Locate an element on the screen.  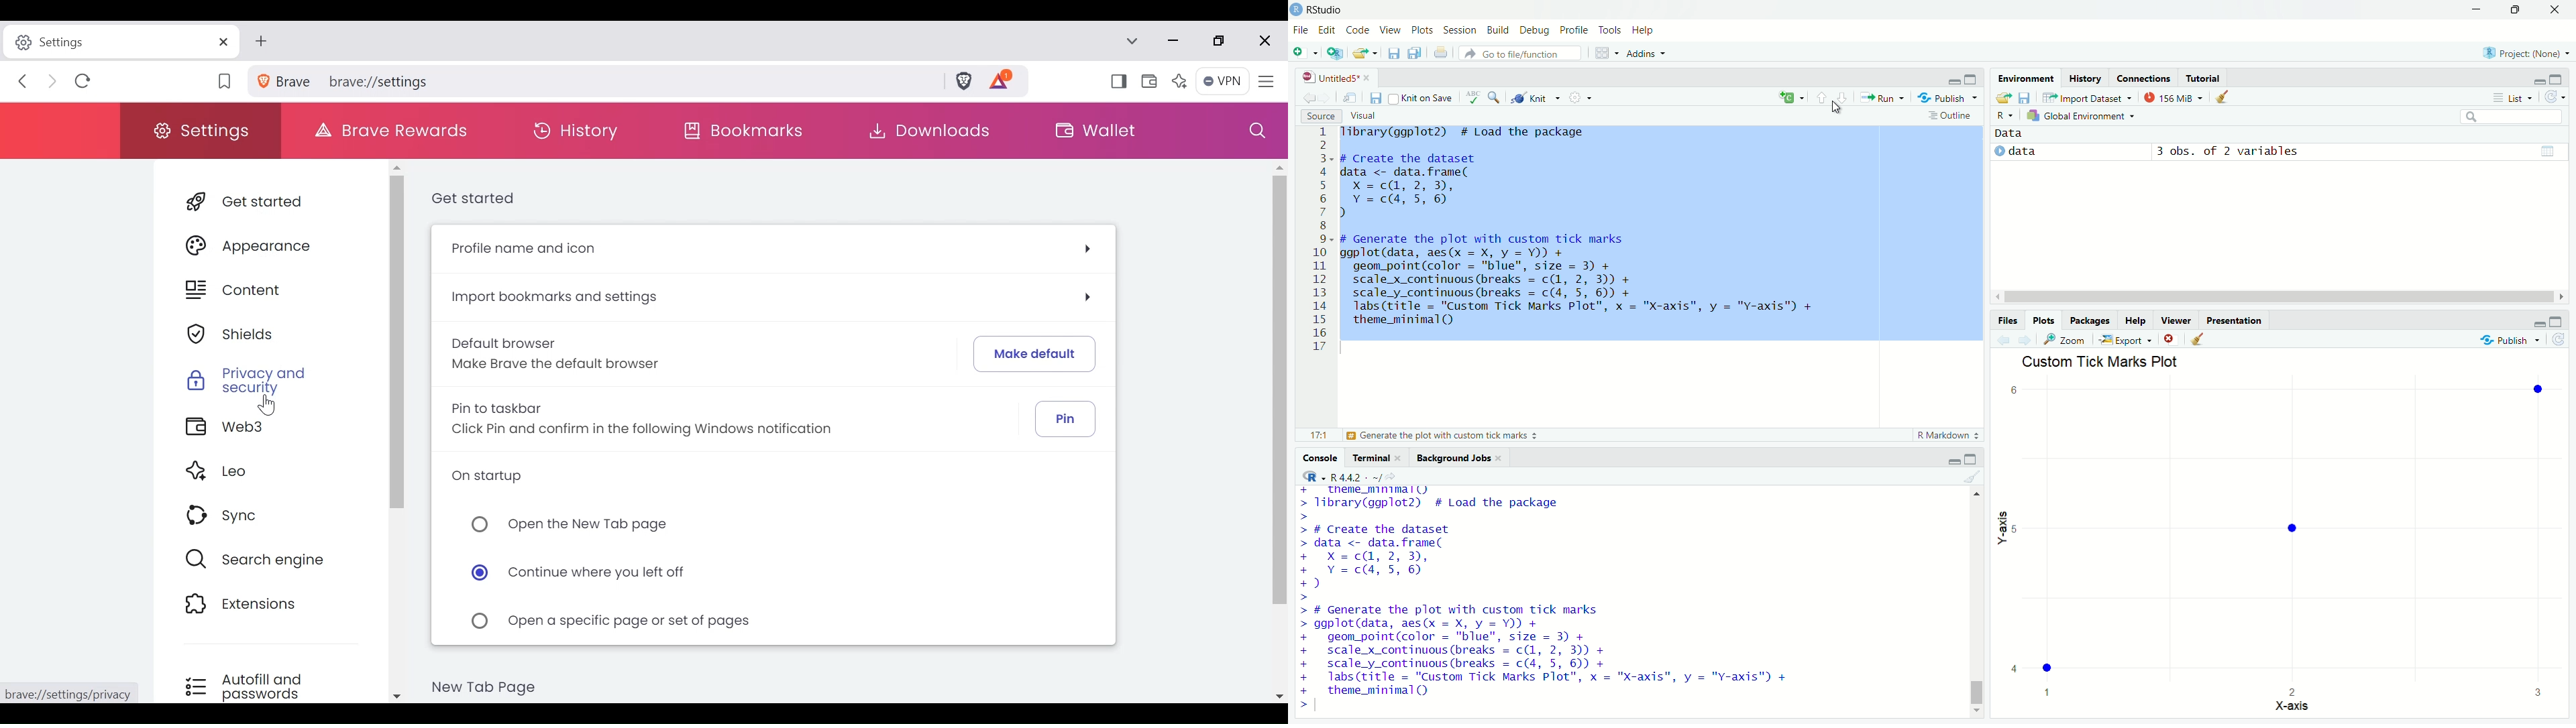
Cursor is located at coordinates (268, 405).